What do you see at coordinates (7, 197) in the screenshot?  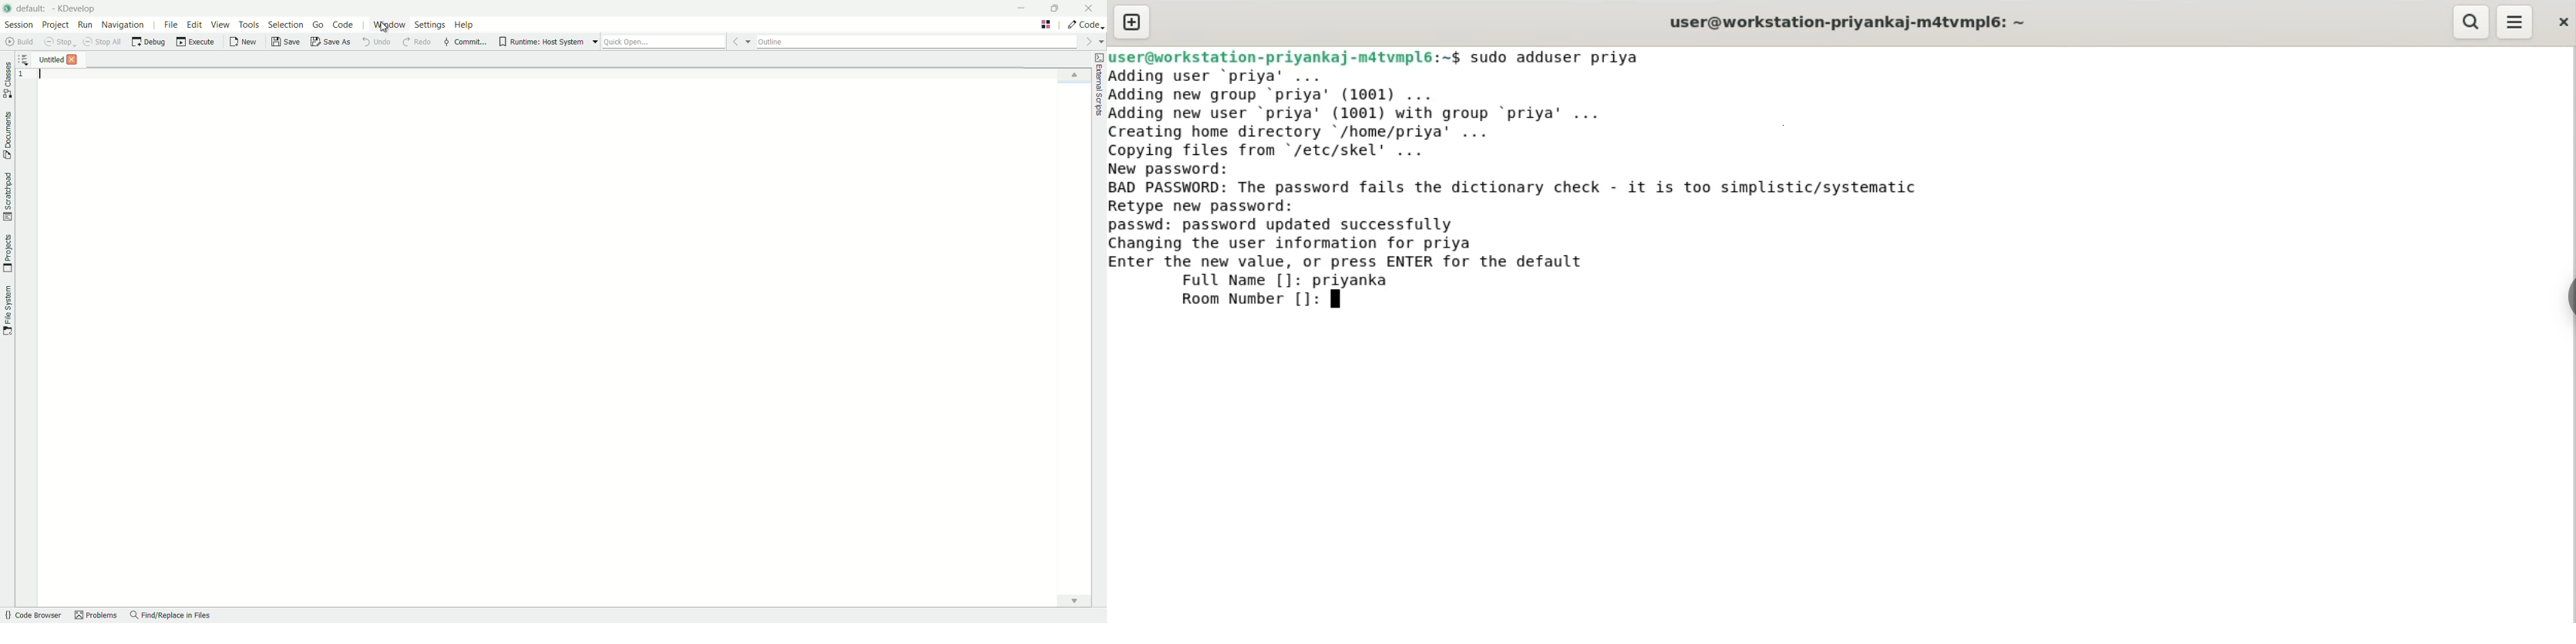 I see `toggle scratchpad` at bounding box center [7, 197].